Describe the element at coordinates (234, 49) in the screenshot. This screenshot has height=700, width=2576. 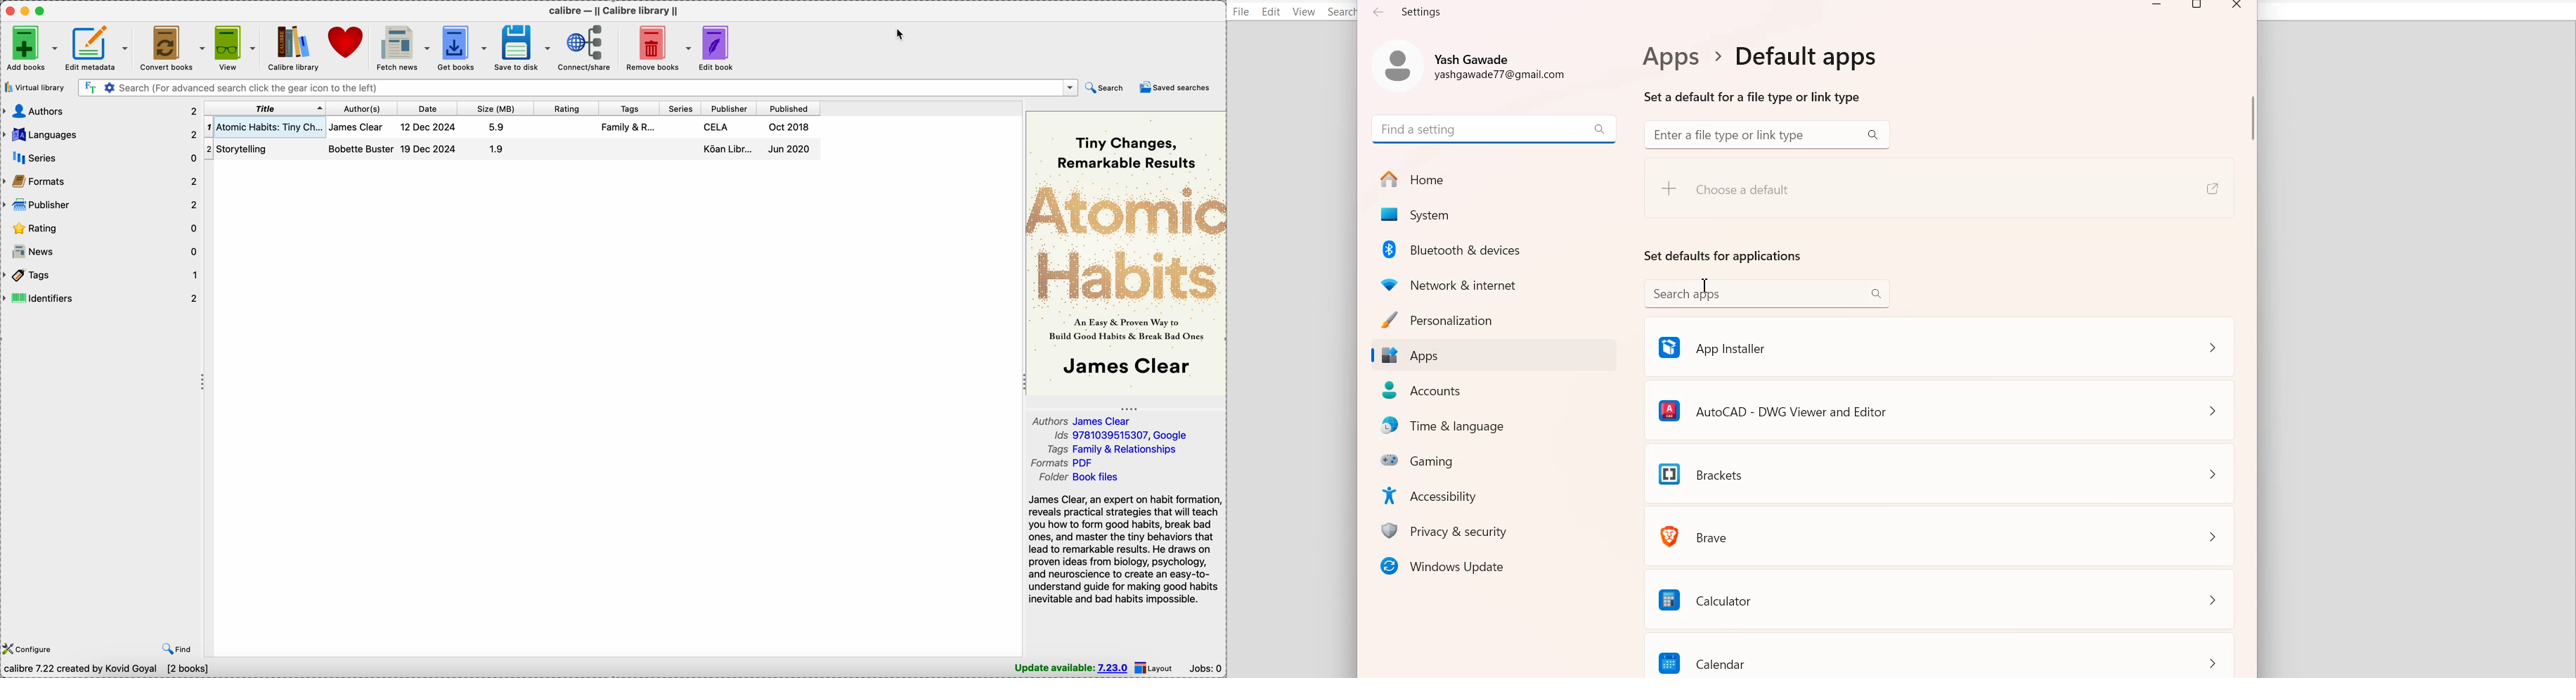
I see `view` at that location.